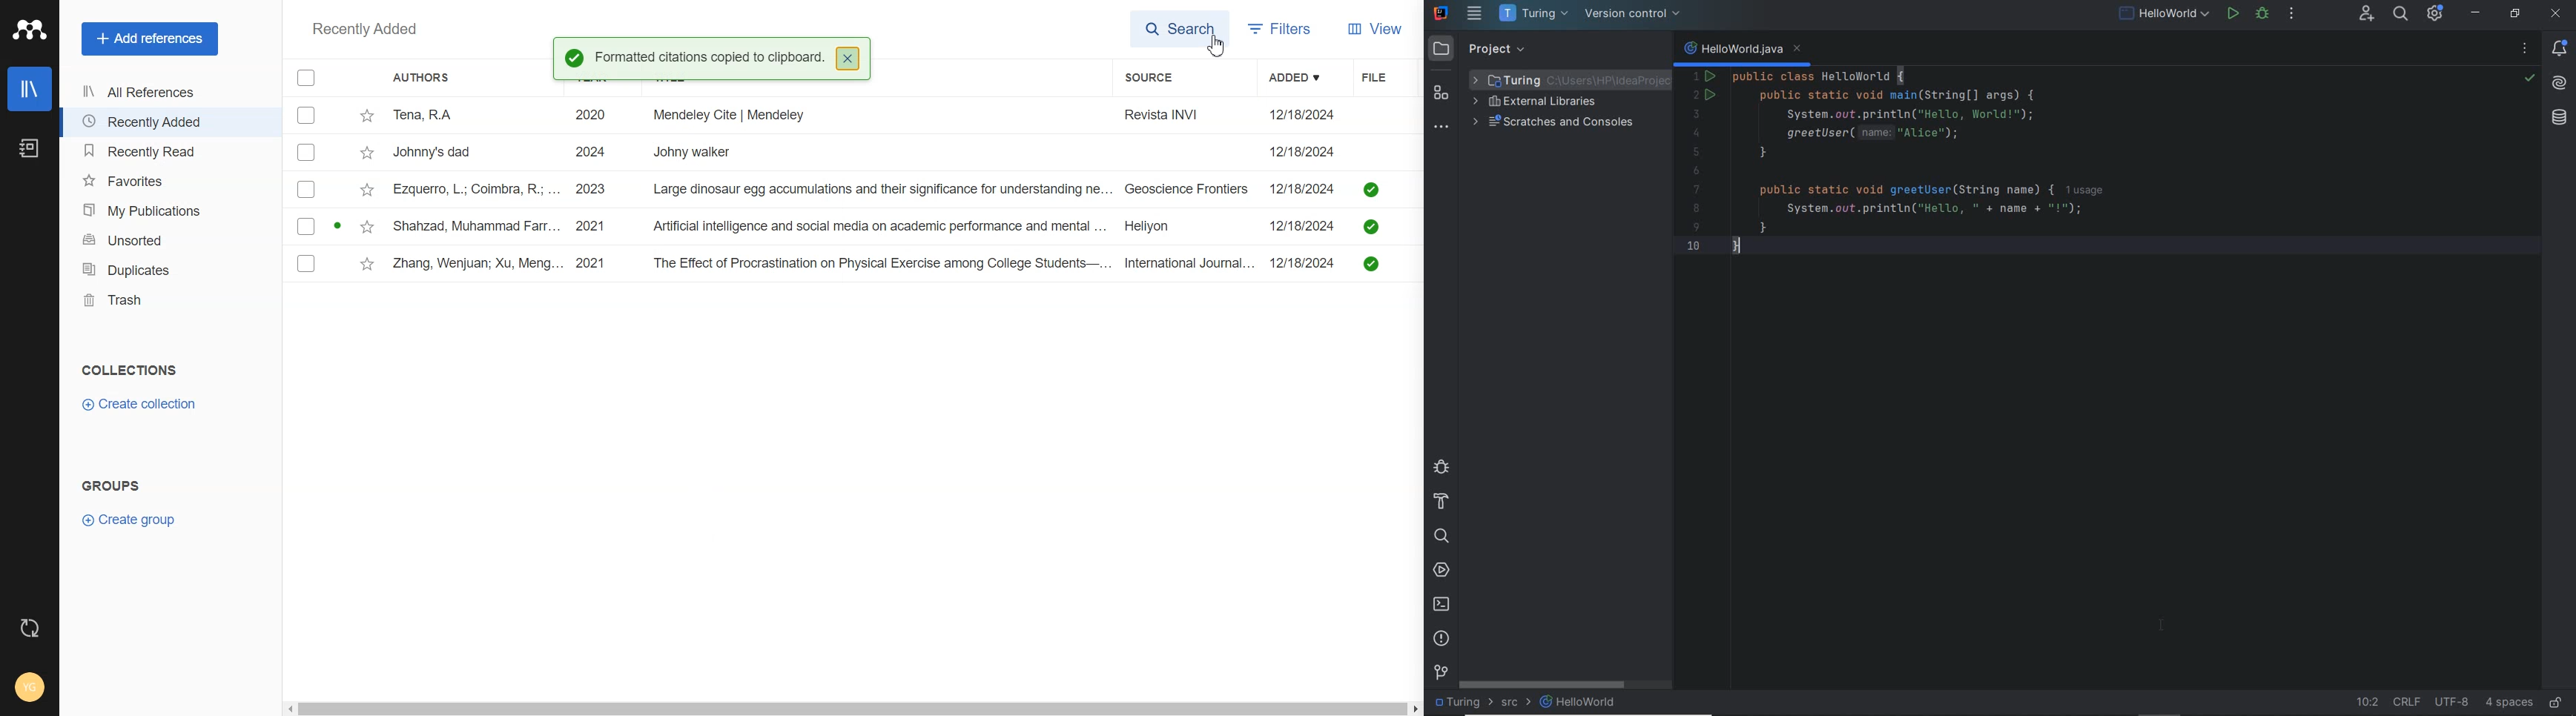 The image size is (2576, 728). I want to click on Notebook, so click(30, 147).